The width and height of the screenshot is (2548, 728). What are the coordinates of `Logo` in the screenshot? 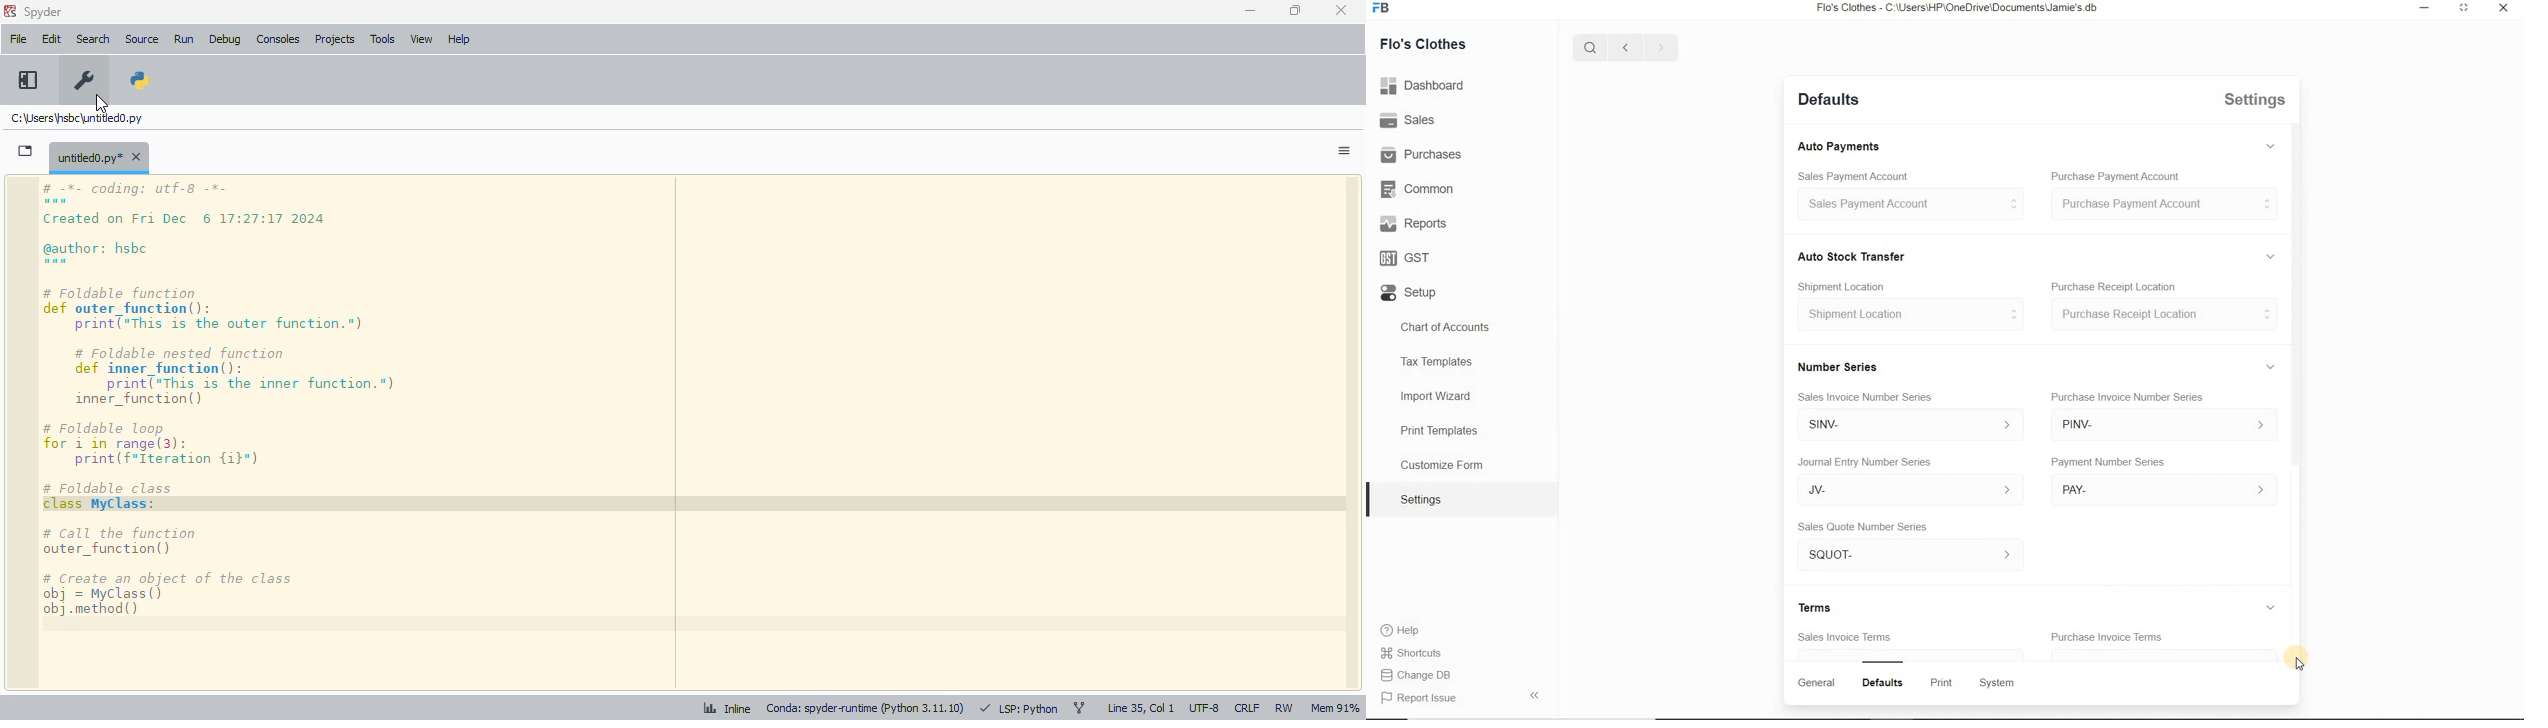 It's located at (1383, 8).